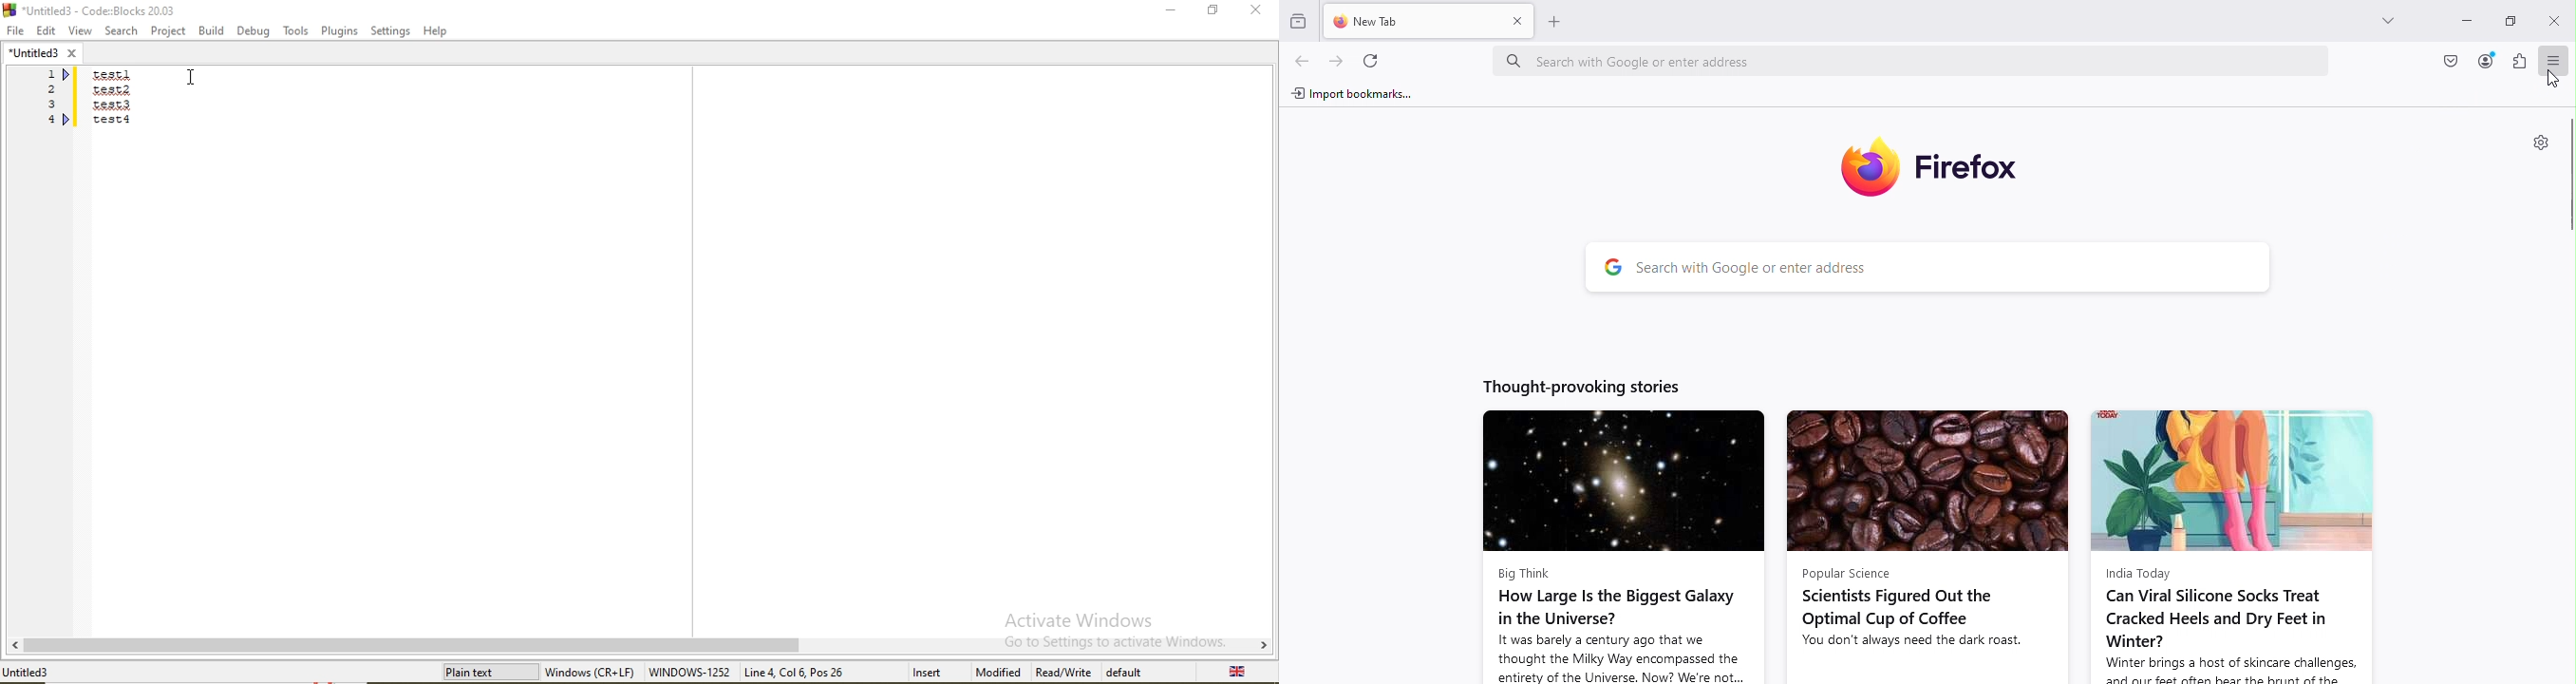 This screenshot has width=2576, height=700. What do you see at coordinates (337, 31) in the screenshot?
I see `Plugins ` at bounding box center [337, 31].